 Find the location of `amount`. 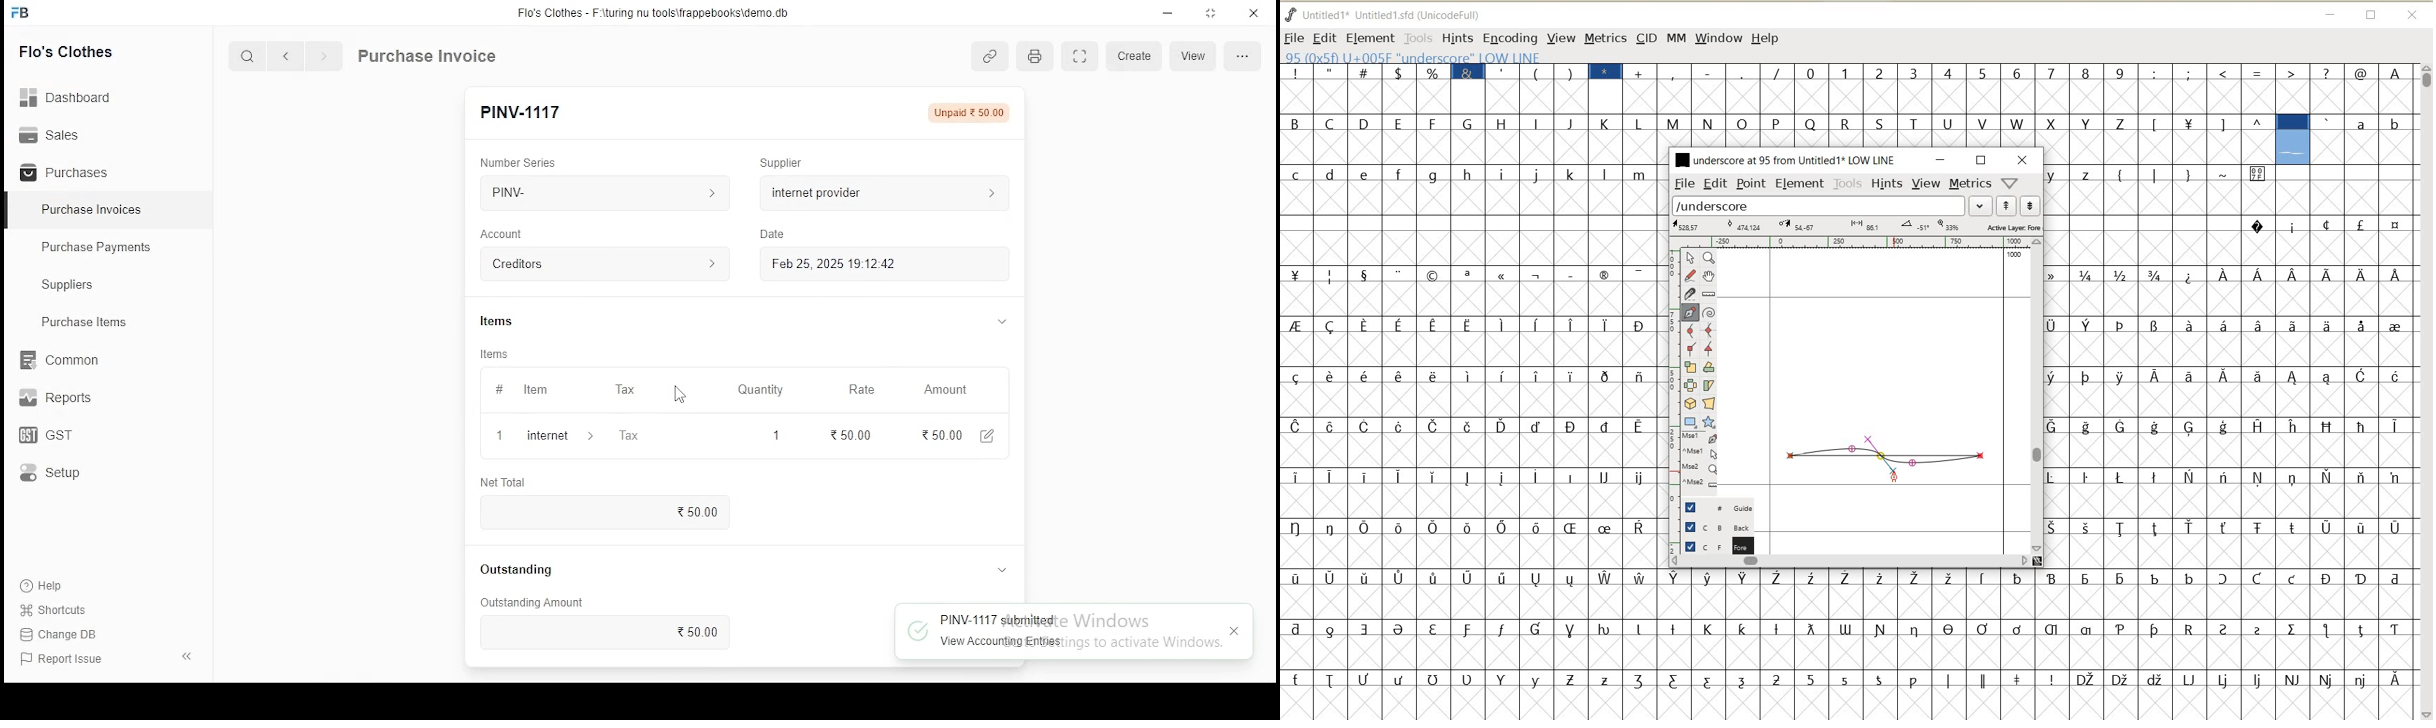

amount is located at coordinates (936, 390).